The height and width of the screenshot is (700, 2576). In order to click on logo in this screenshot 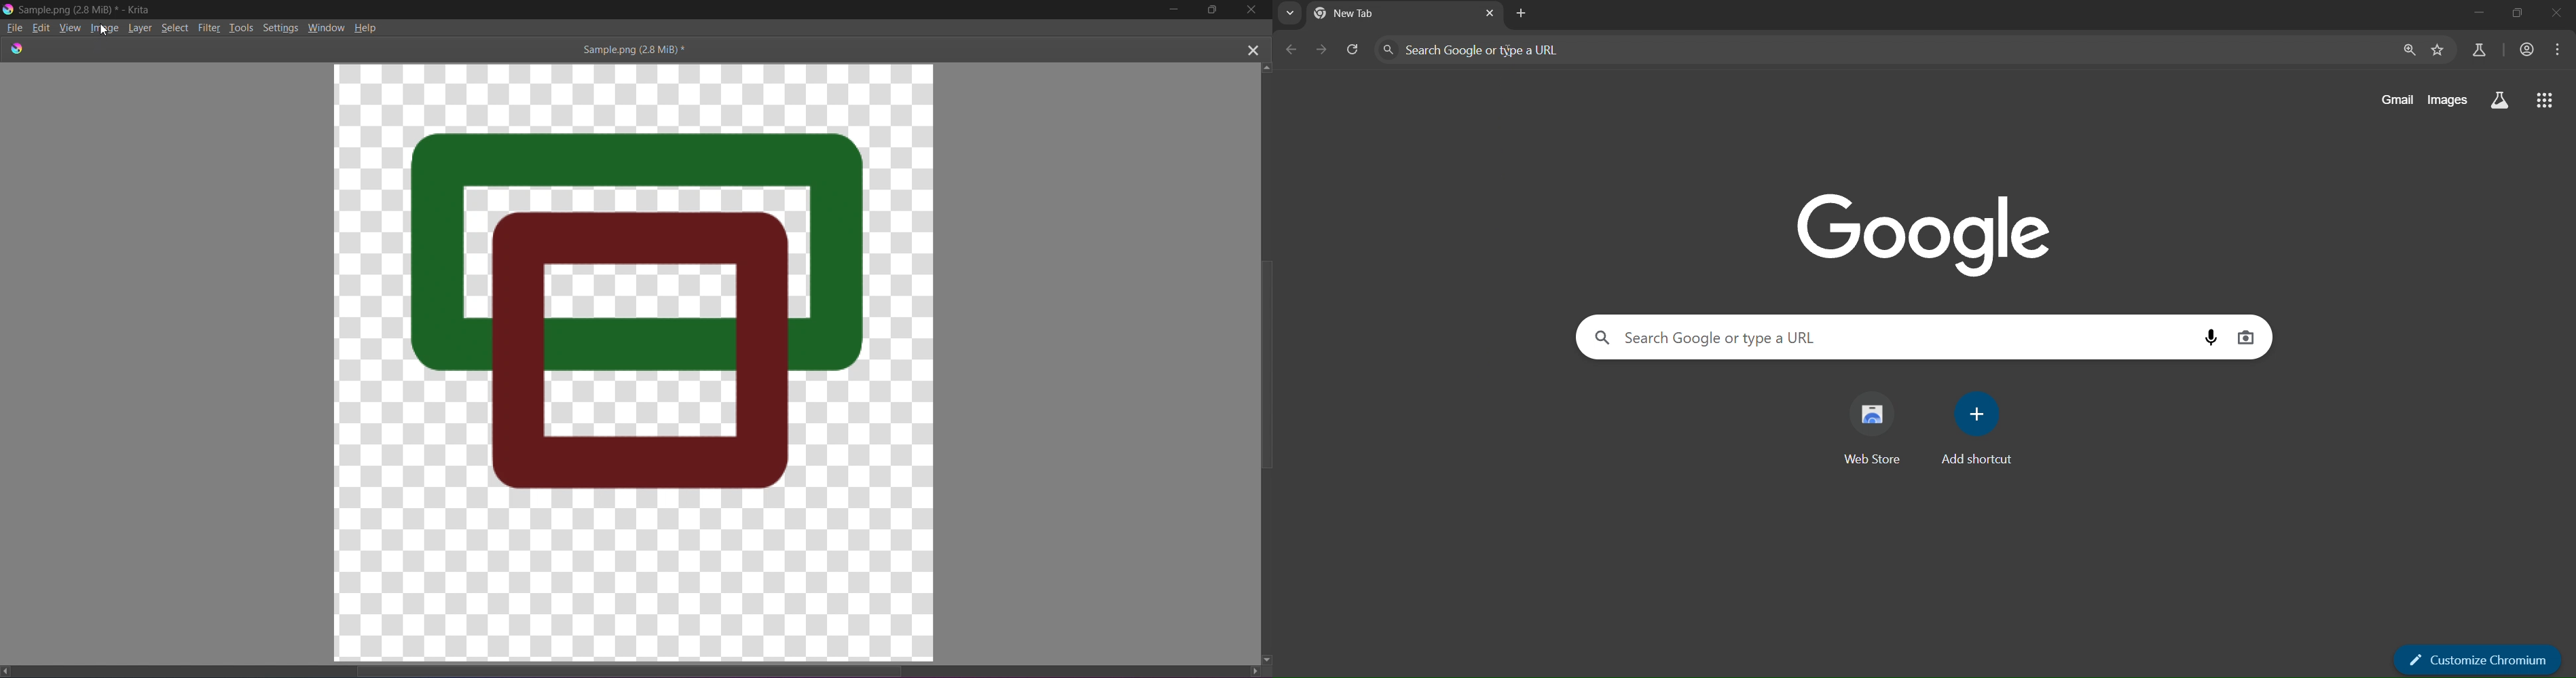, I will do `click(17, 48)`.